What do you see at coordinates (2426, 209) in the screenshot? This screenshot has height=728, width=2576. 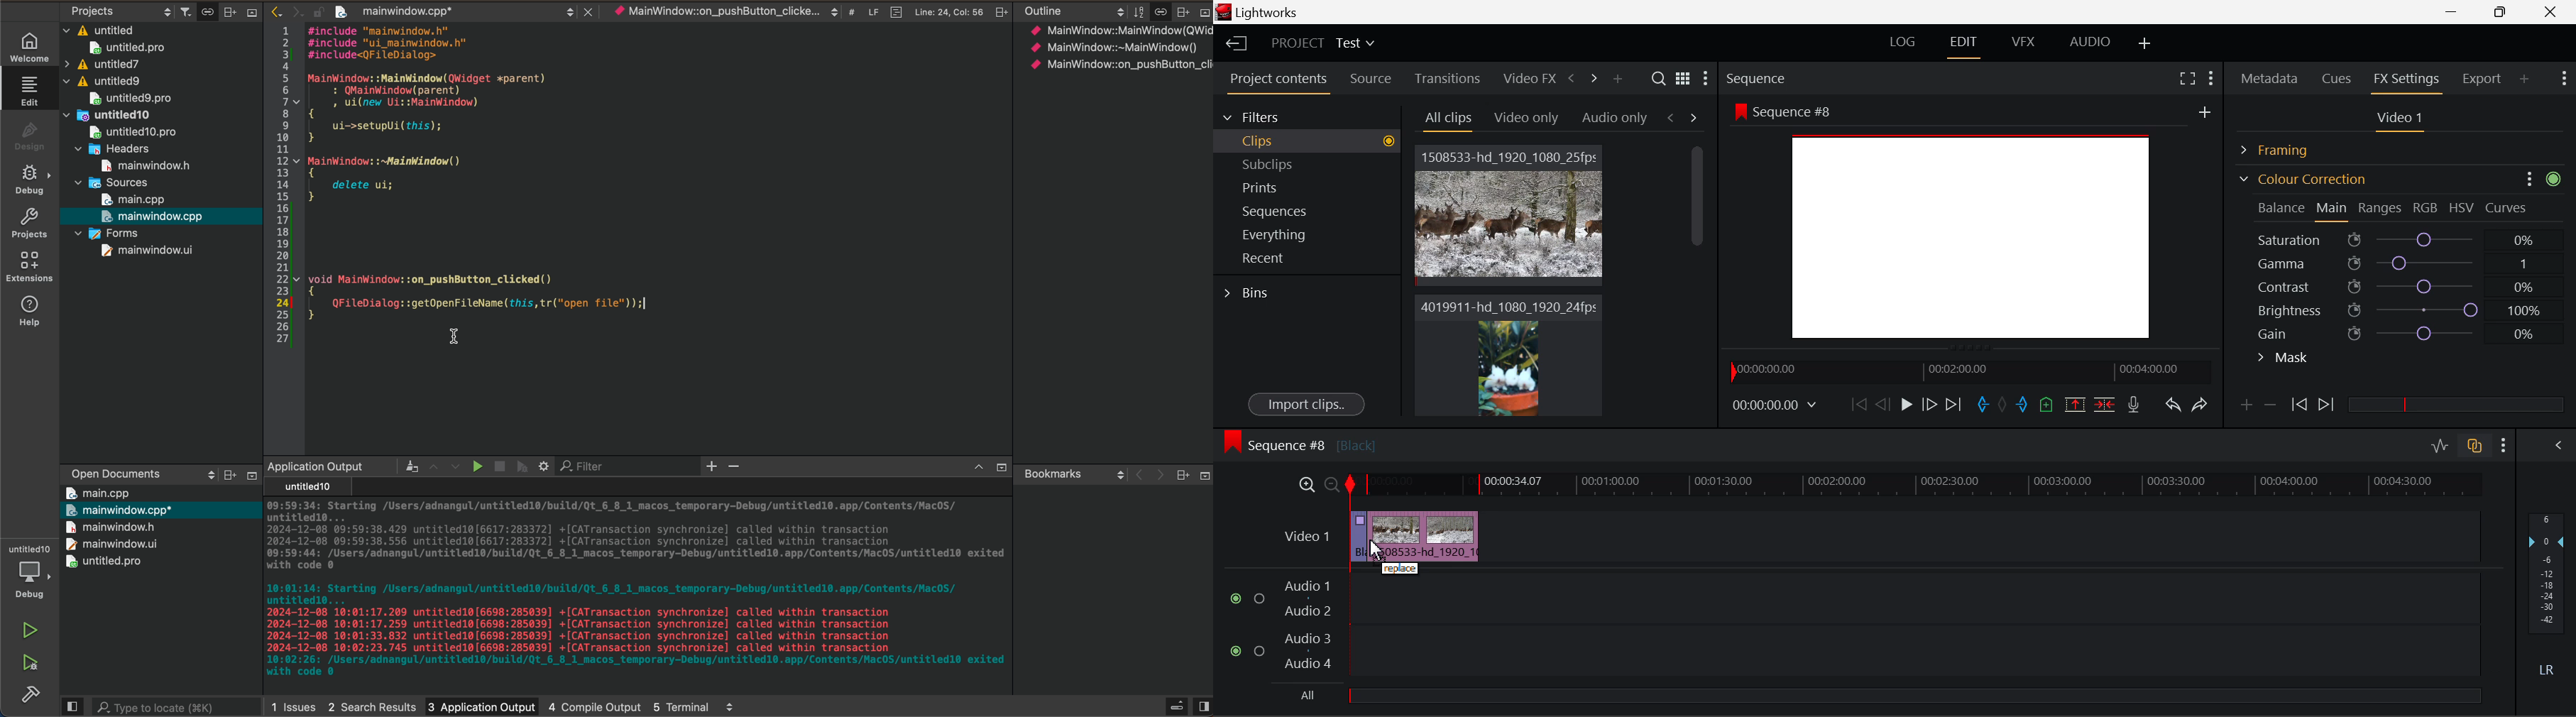 I see `RGB` at bounding box center [2426, 209].